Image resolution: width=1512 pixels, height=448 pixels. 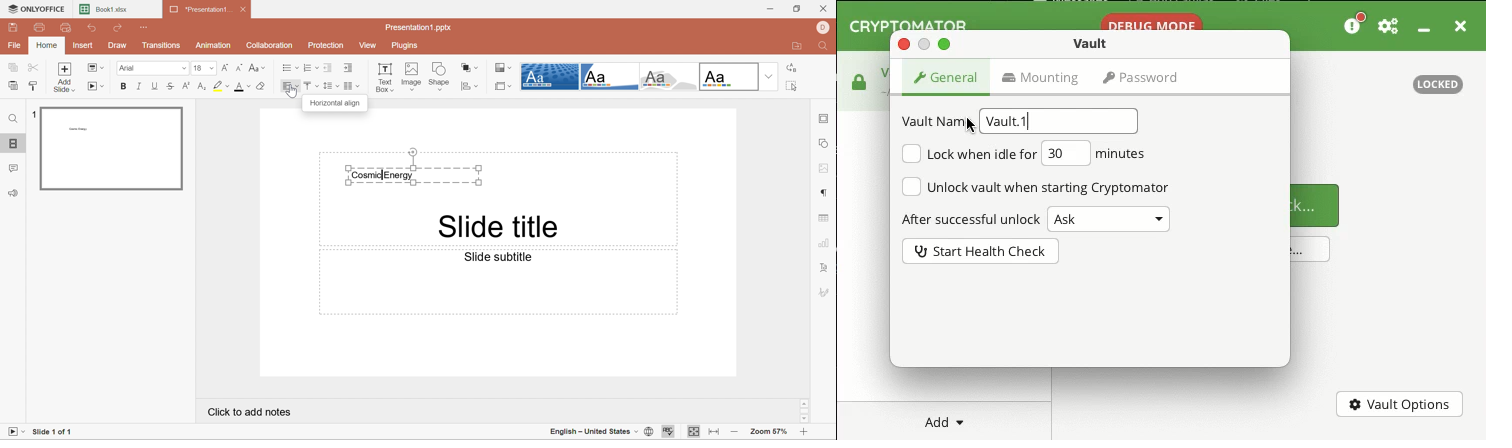 What do you see at coordinates (715, 431) in the screenshot?
I see `Fit to width` at bounding box center [715, 431].